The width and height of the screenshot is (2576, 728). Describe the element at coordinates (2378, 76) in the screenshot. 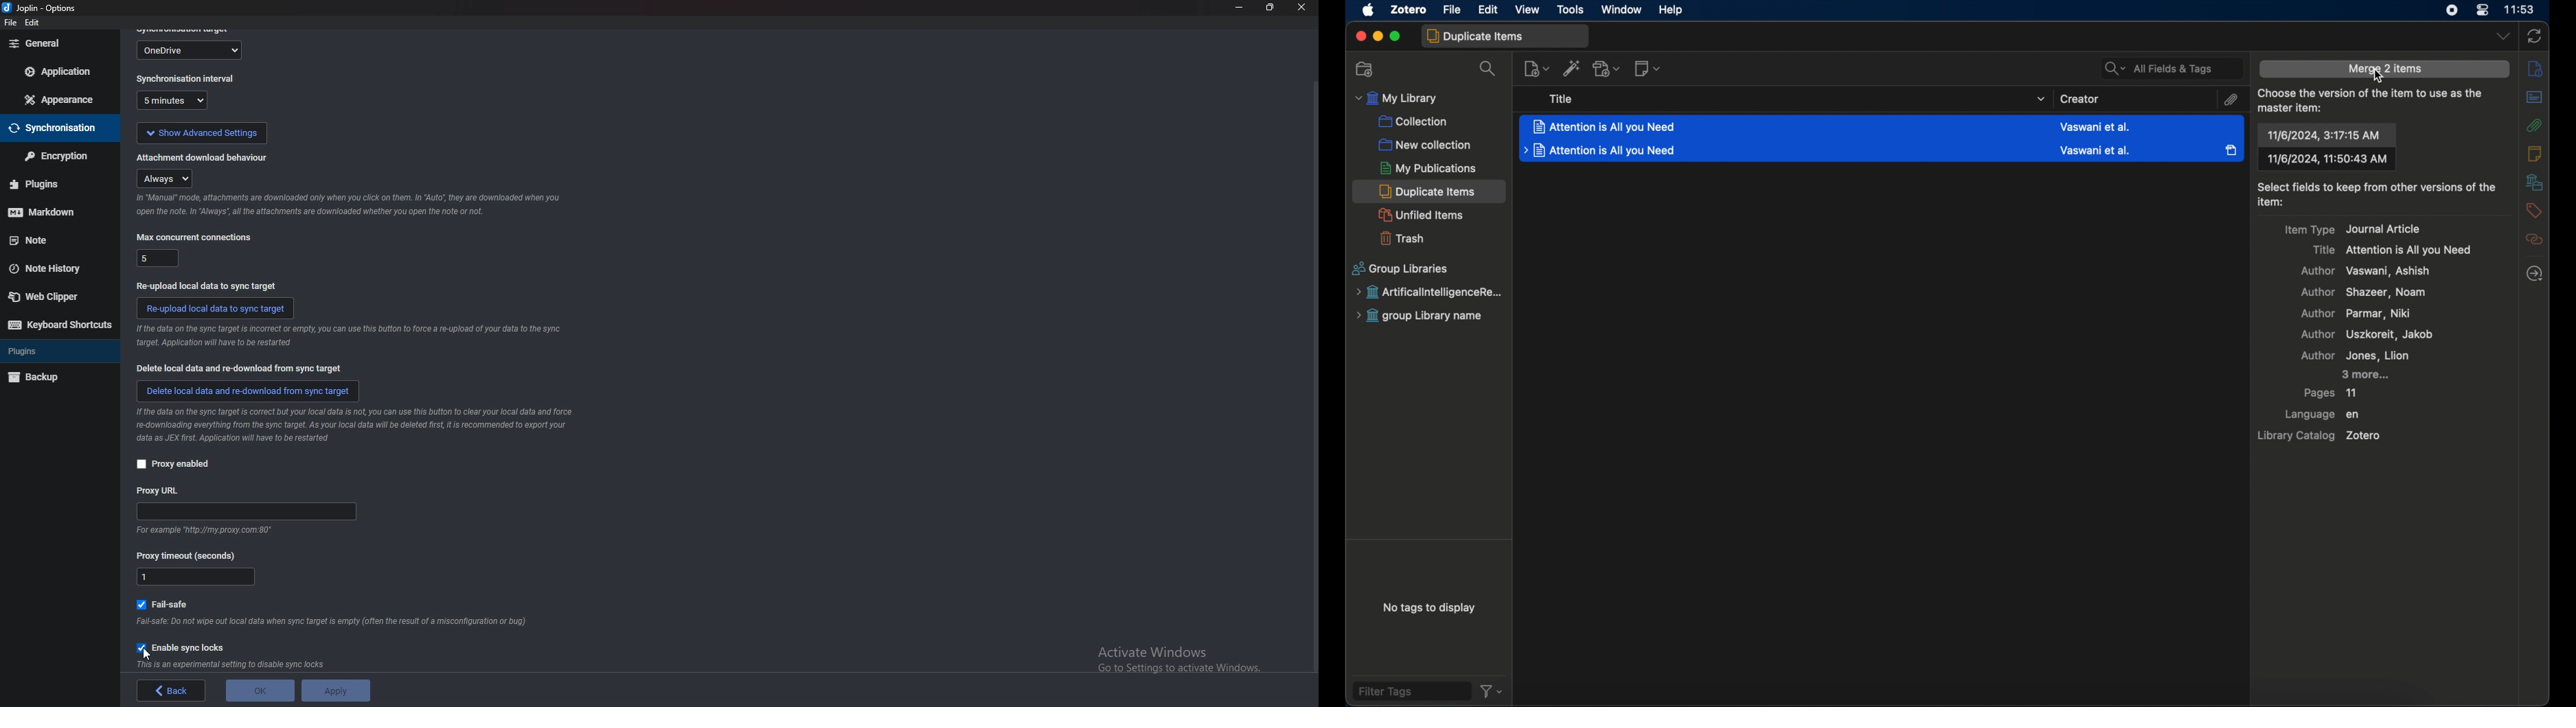

I see `cursor` at that location.